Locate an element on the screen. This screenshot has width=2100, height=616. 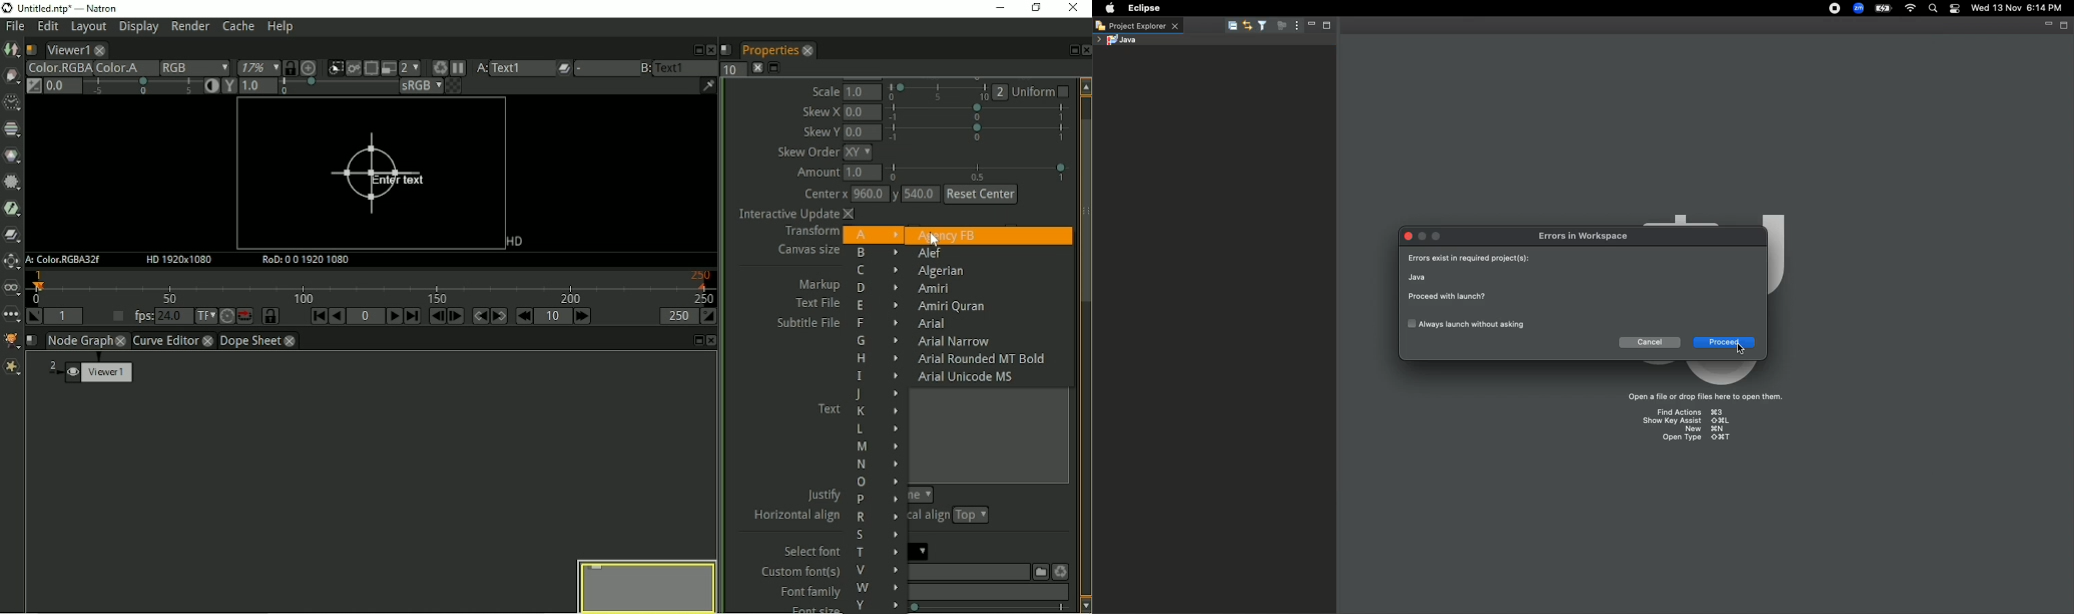
Proxy mode is located at coordinates (387, 69).